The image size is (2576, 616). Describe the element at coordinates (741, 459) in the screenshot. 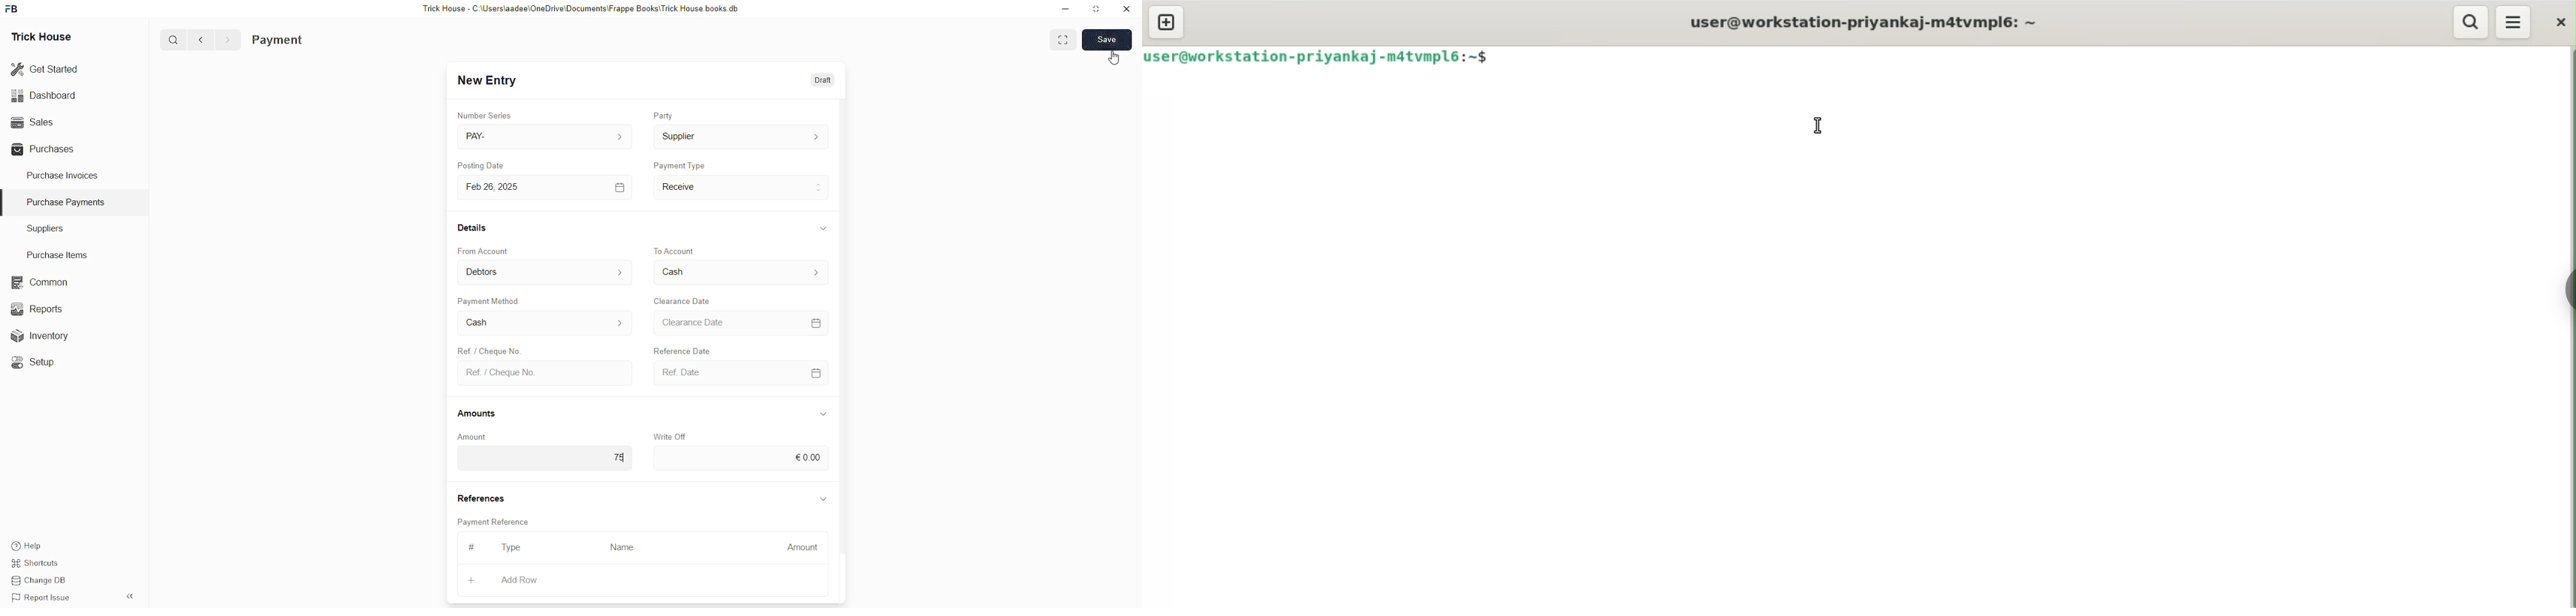

I see `€0.00` at that location.